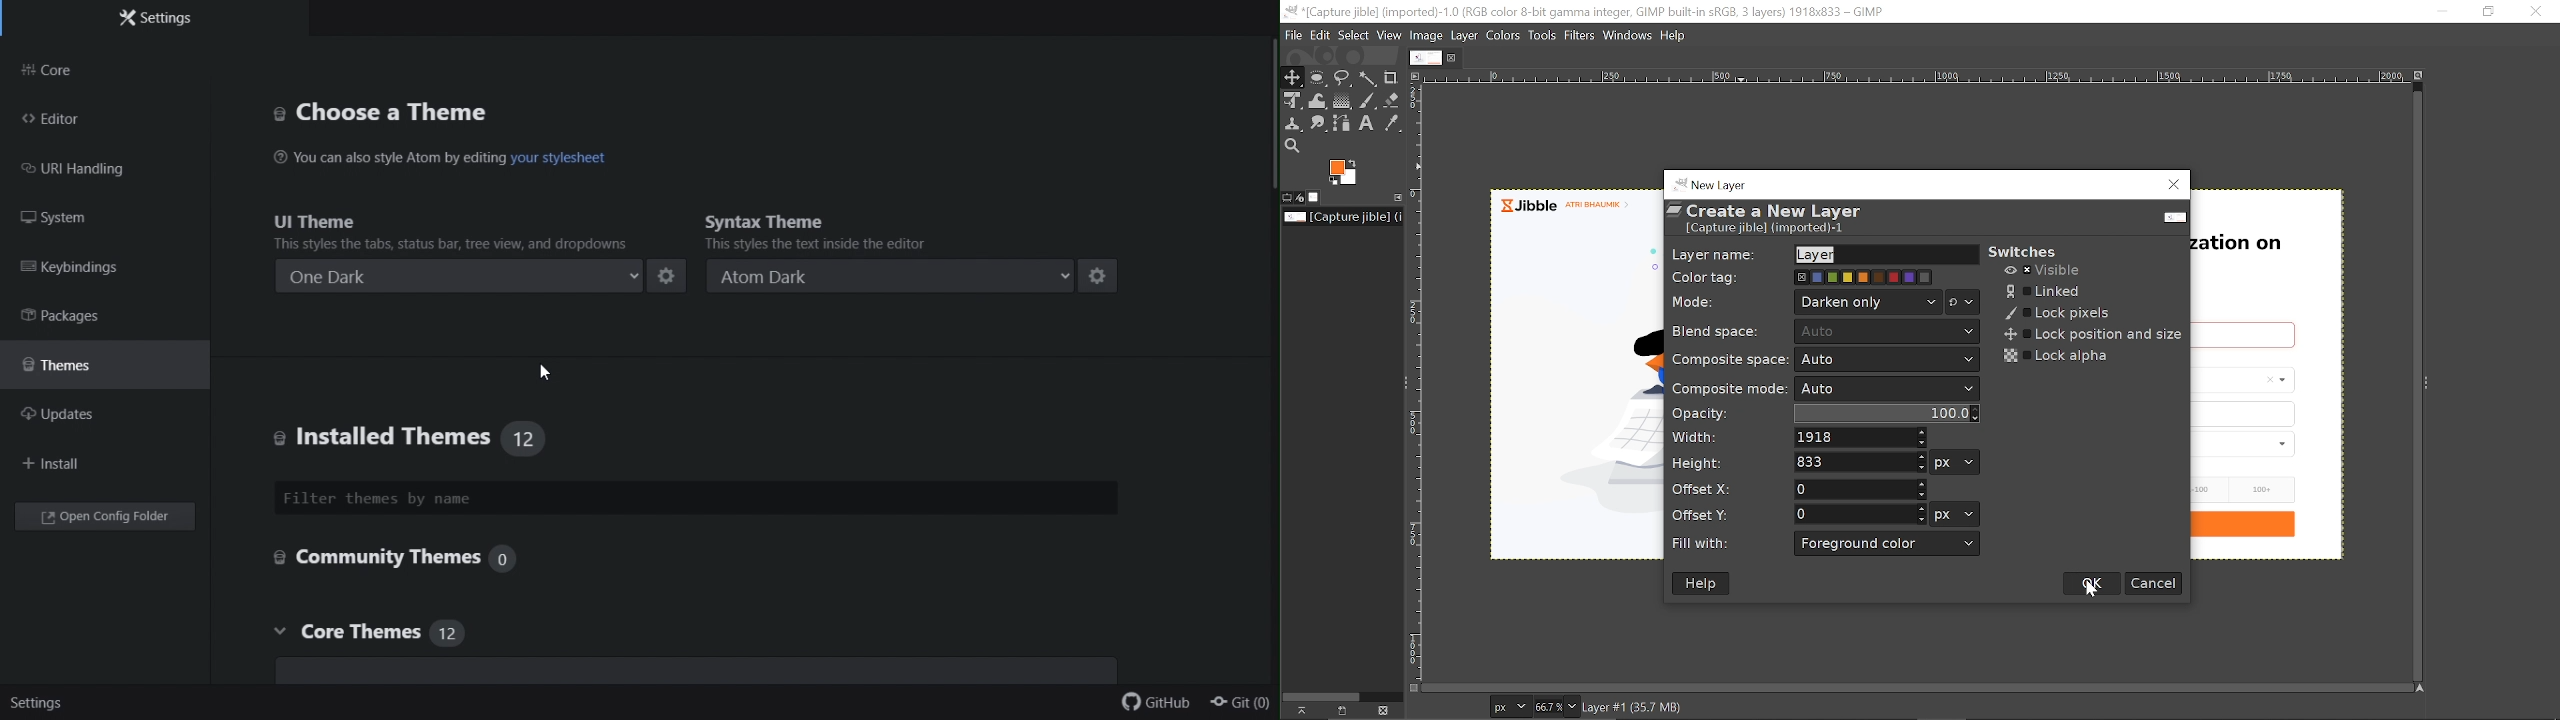  What do you see at coordinates (2171, 185) in the screenshot?
I see `Close` at bounding box center [2171, 185].